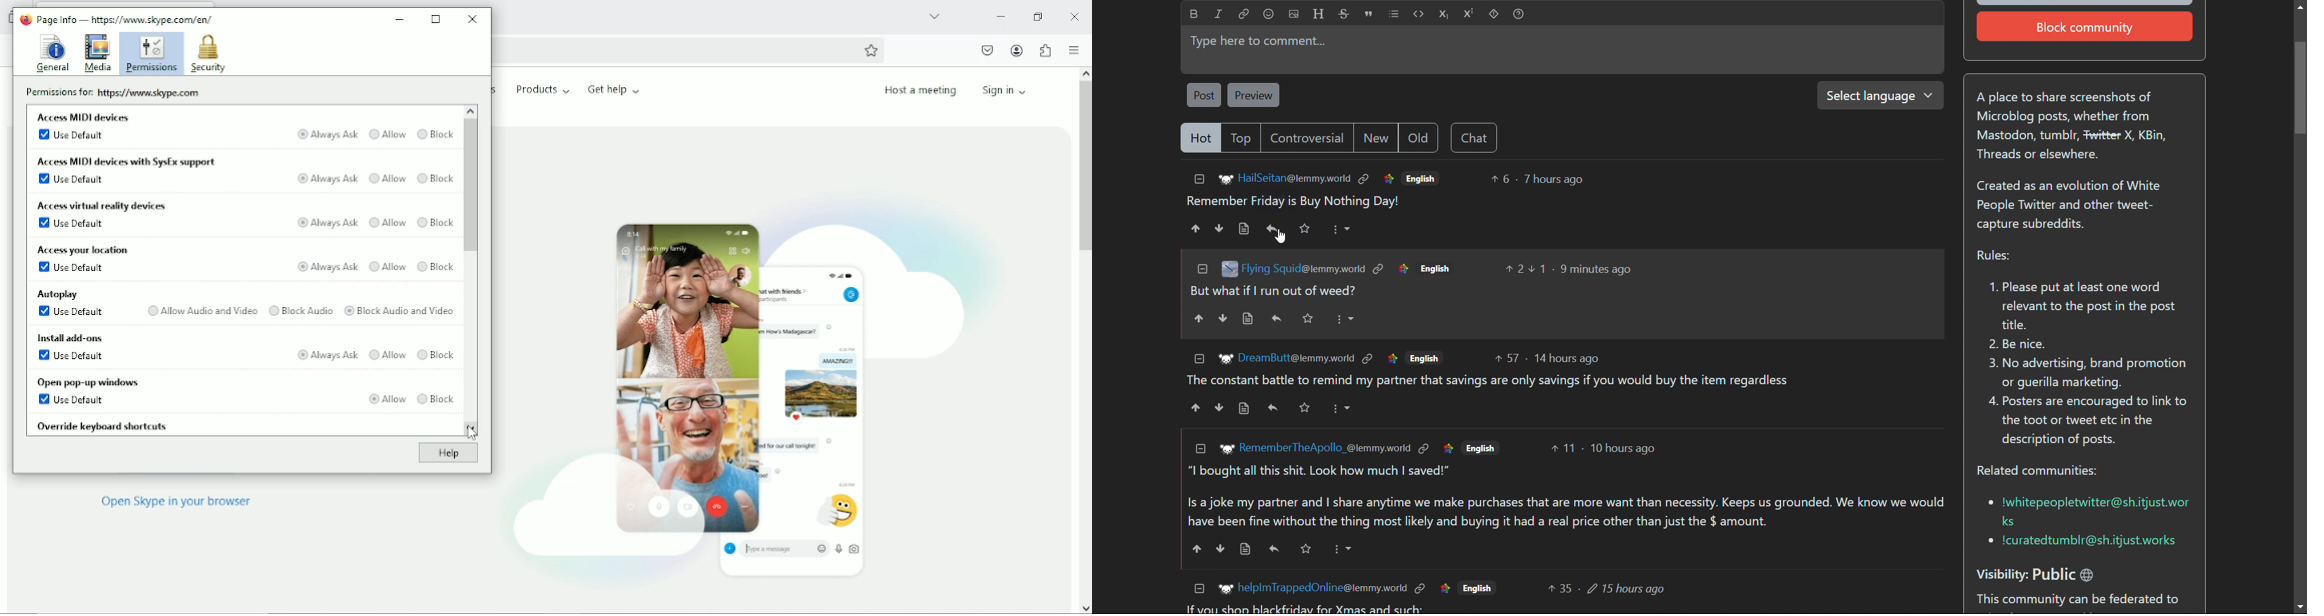 This screenshot has width=2324, height=616. Describe the element at coordinates (1017, 51) in the screenshot. I see `Account` at that location.